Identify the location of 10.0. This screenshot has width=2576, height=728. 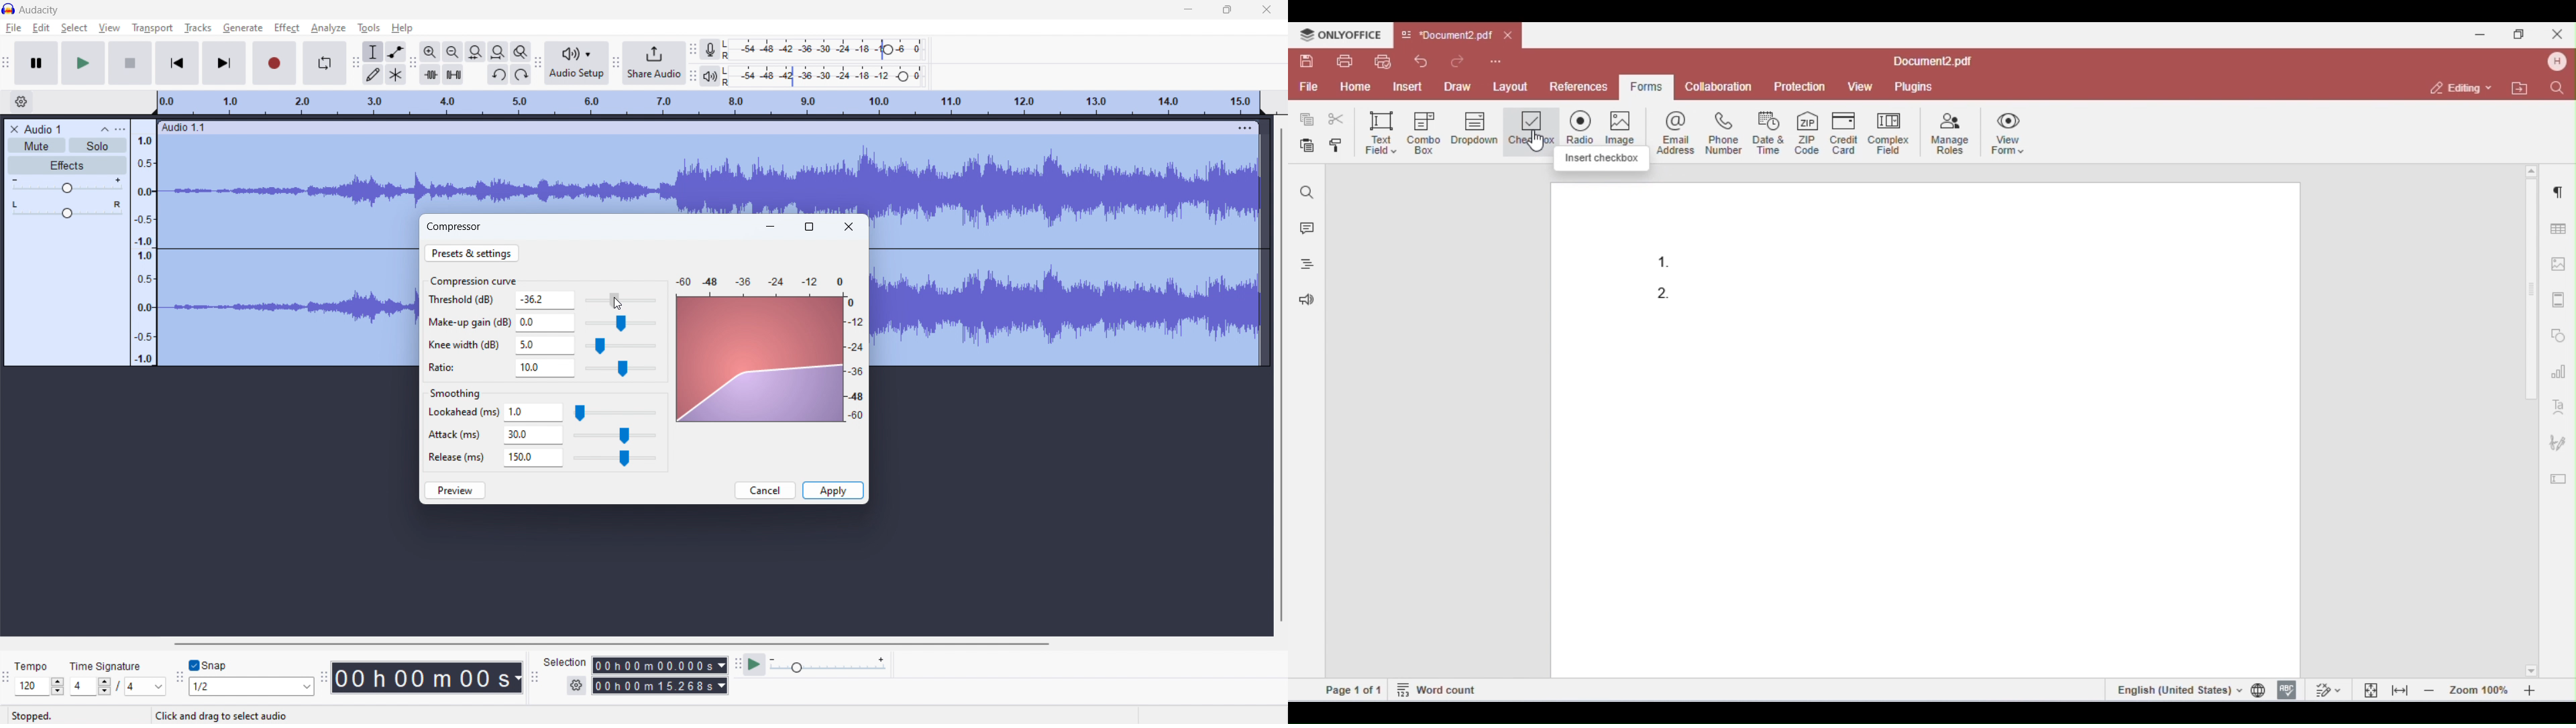
(545, 369).